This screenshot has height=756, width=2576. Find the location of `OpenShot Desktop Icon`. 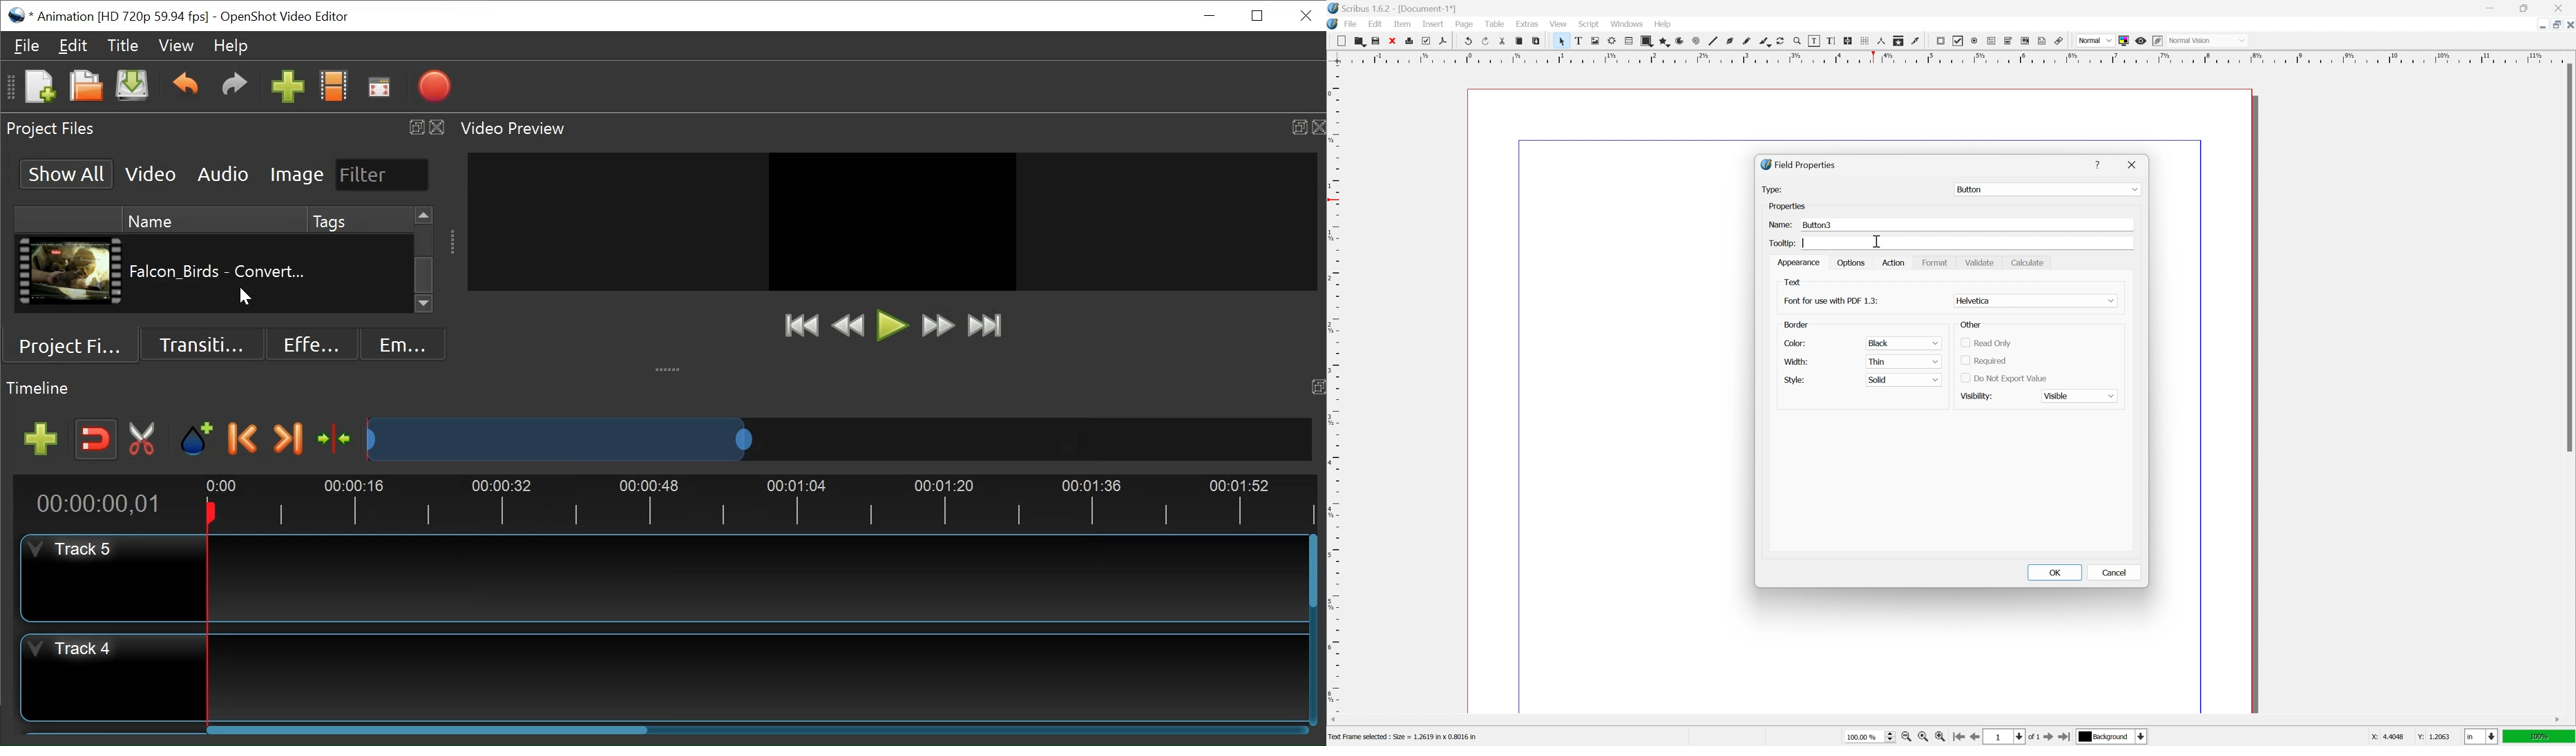

OpenShot Desktop Icon is located at coordinates (17, 15).